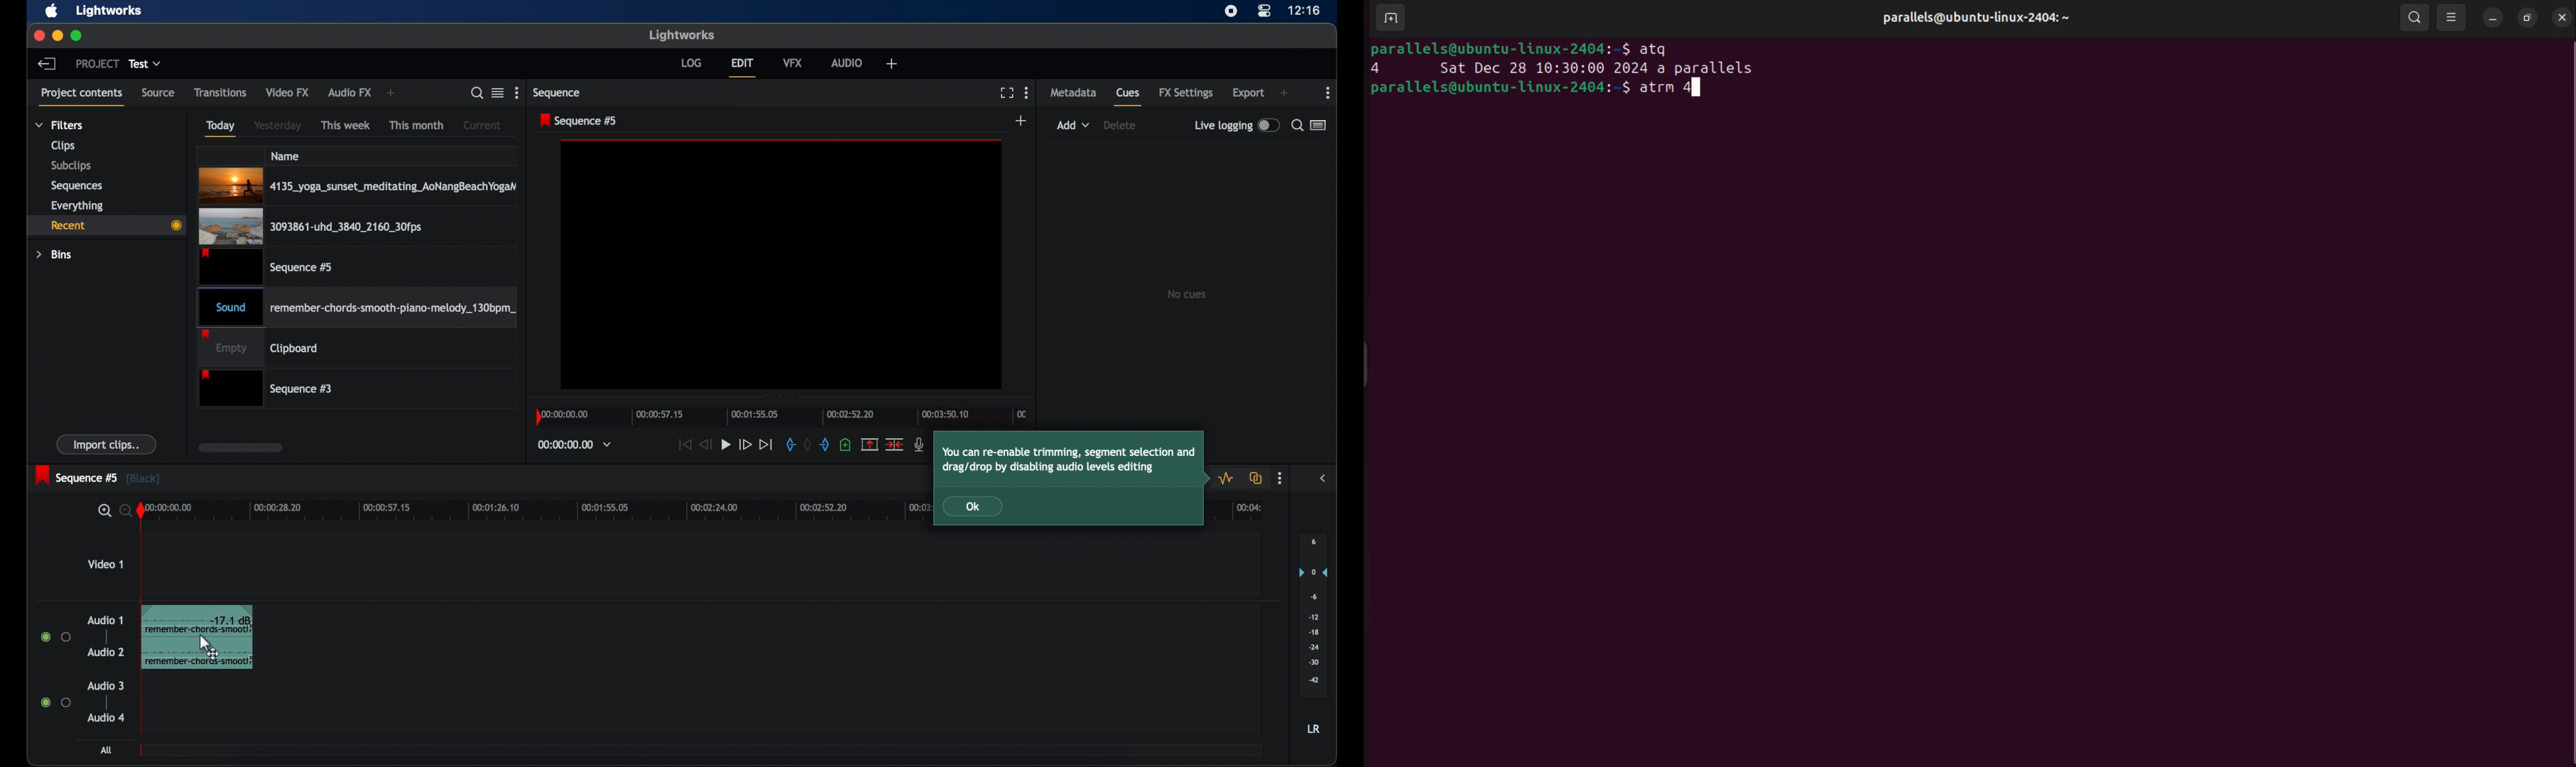 This screenshot has height=784, width=2576. I want to click on minimize, so click(57, 36).